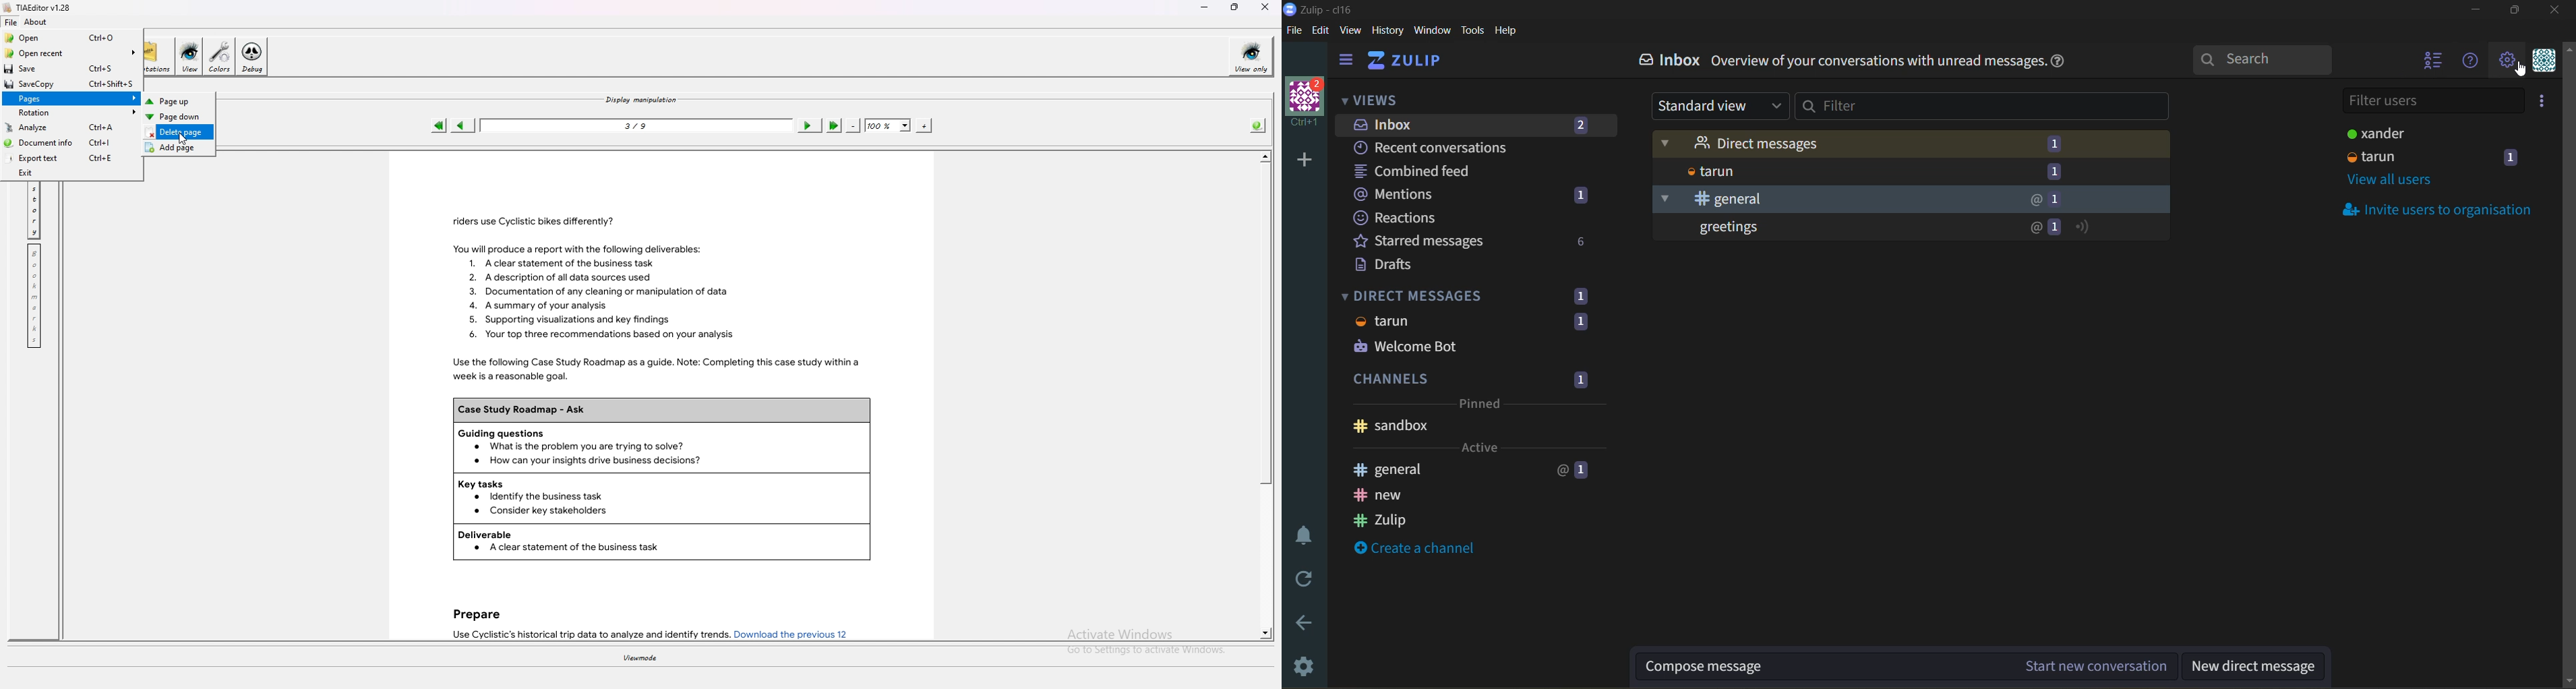 The height and width of the screenshot is (700, 2576). What do you see at coordinates (1480, 323) in the screenshot?
I see `tarun` at bounding box center [1480, 323].